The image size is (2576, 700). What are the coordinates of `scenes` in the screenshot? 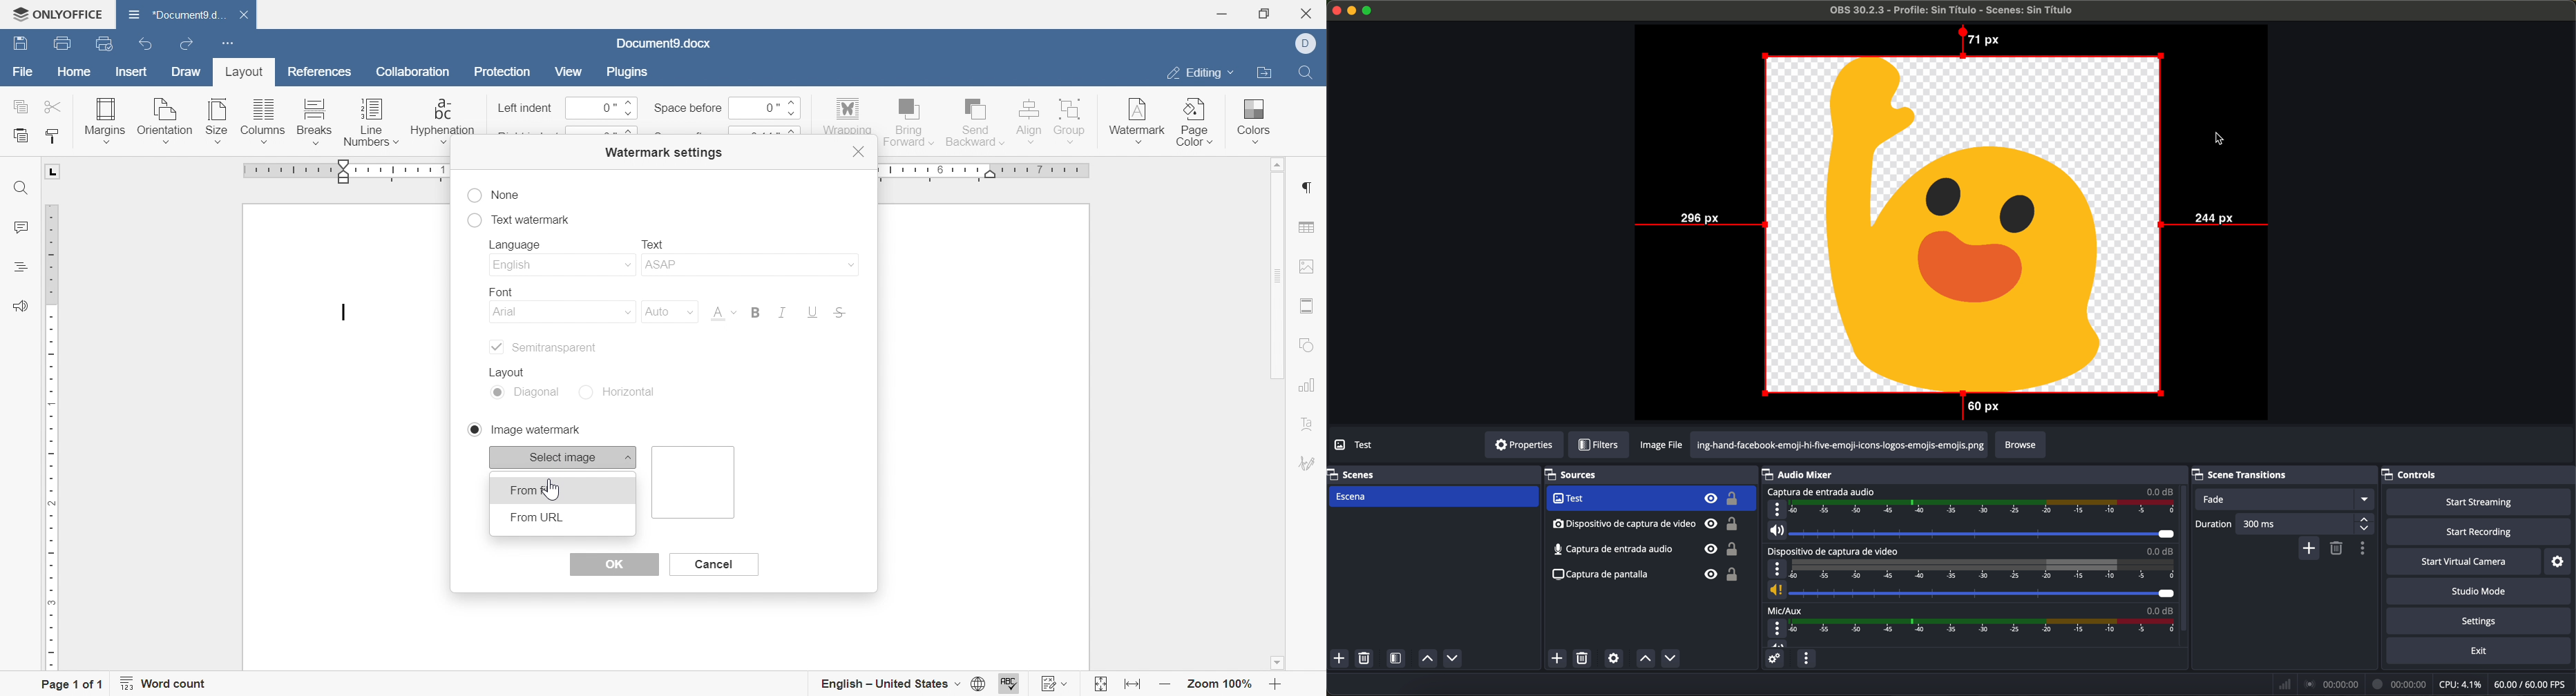 It's located at (1353, 474).